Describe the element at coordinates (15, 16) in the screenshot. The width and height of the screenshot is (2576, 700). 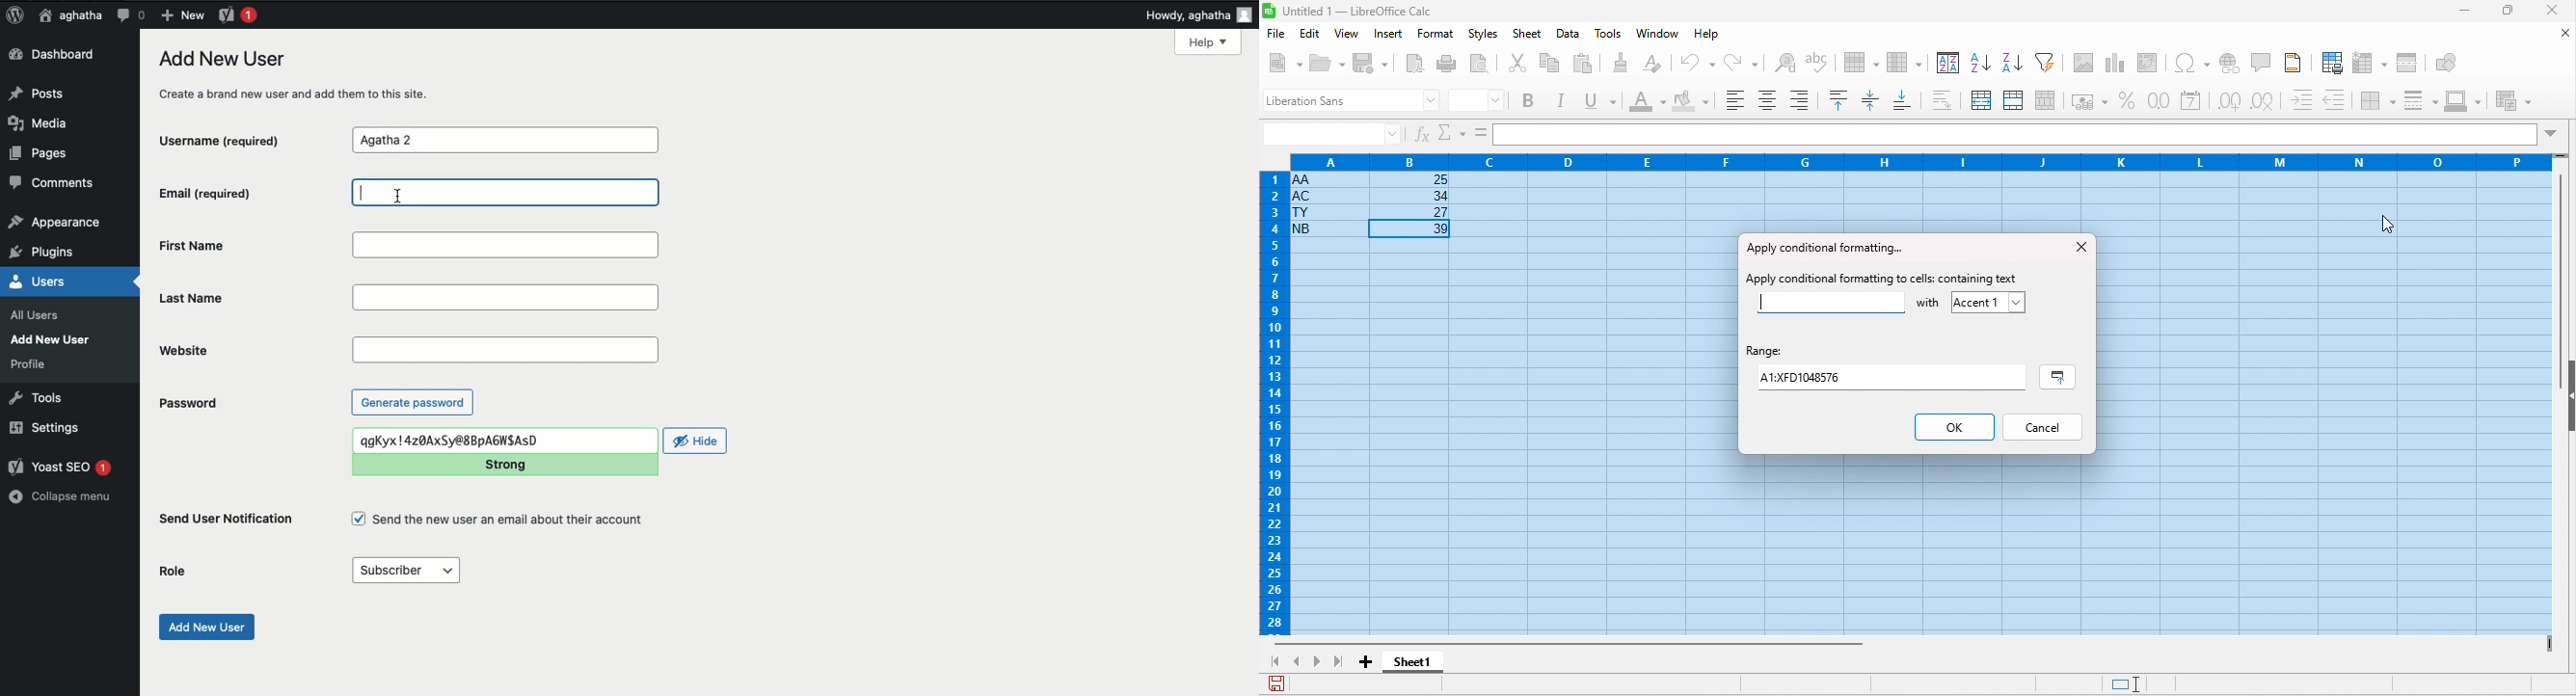
I see `Logo` at that location.